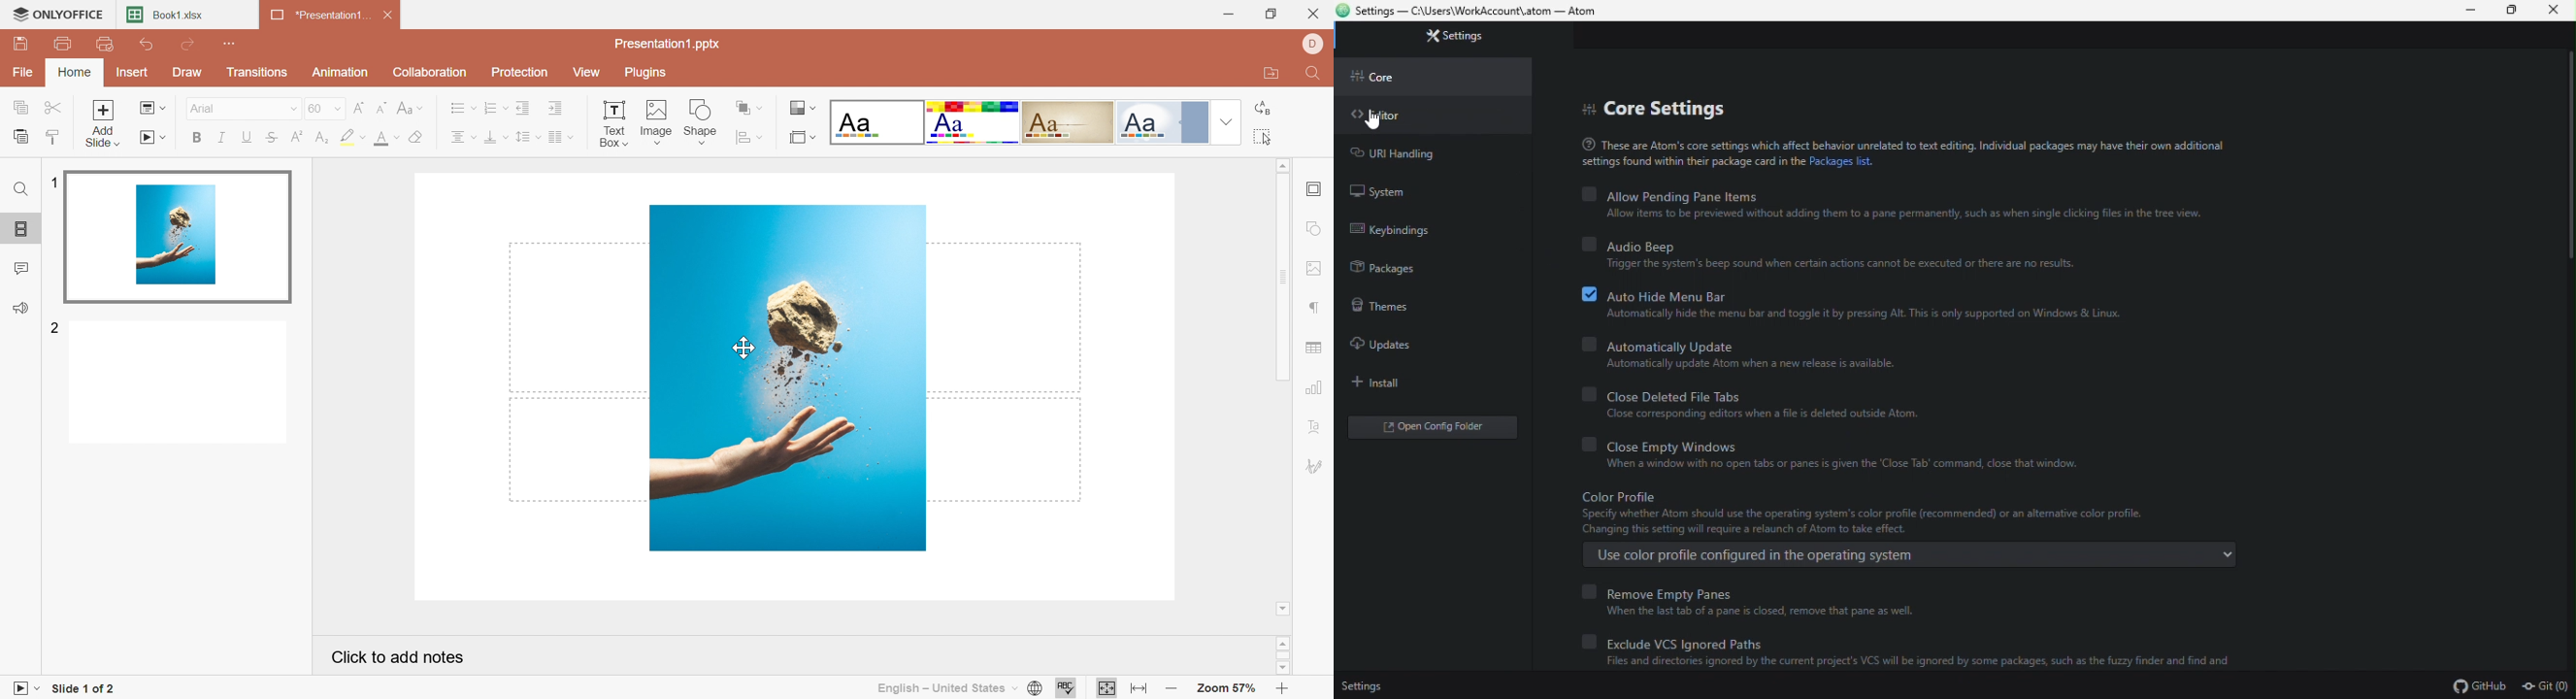 This screenshot has height=700, width=2576. What do you see at coordinates (411, 106) in the screenshot?
I see `Change case` at bounding box center [411, 106].